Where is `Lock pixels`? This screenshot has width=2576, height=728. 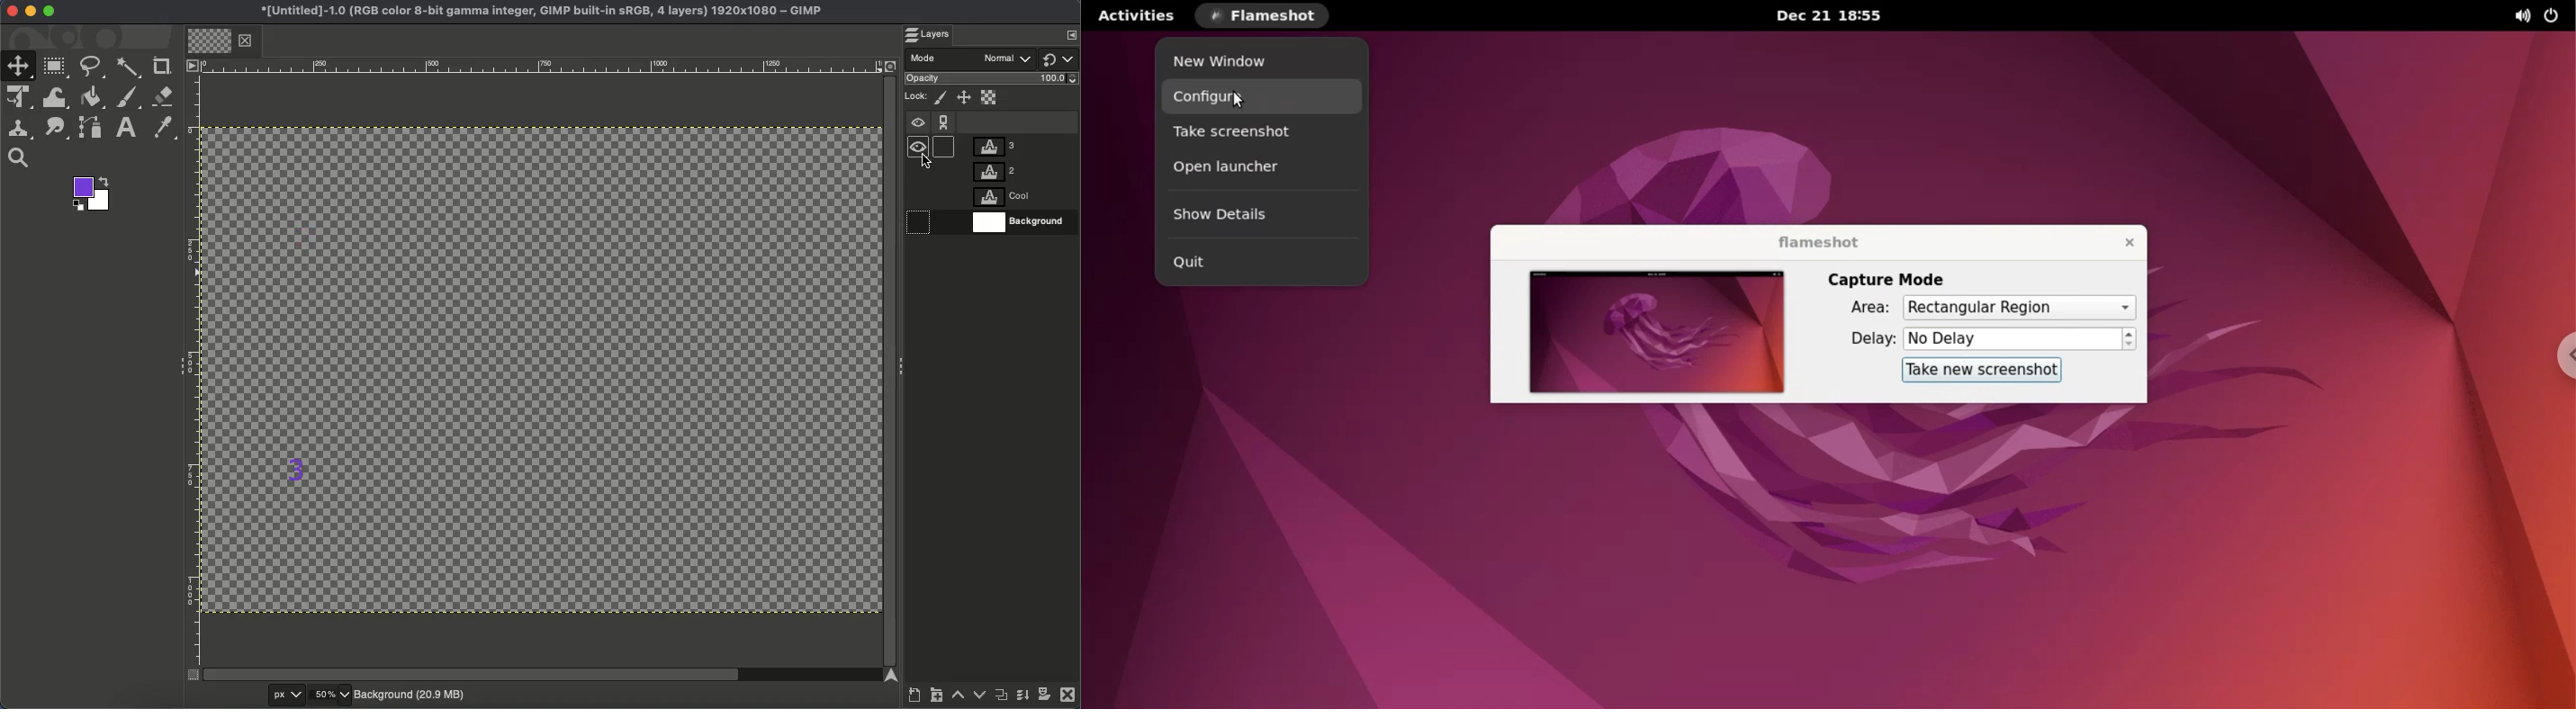 Lock pixels is located at coordinates (942, 98).